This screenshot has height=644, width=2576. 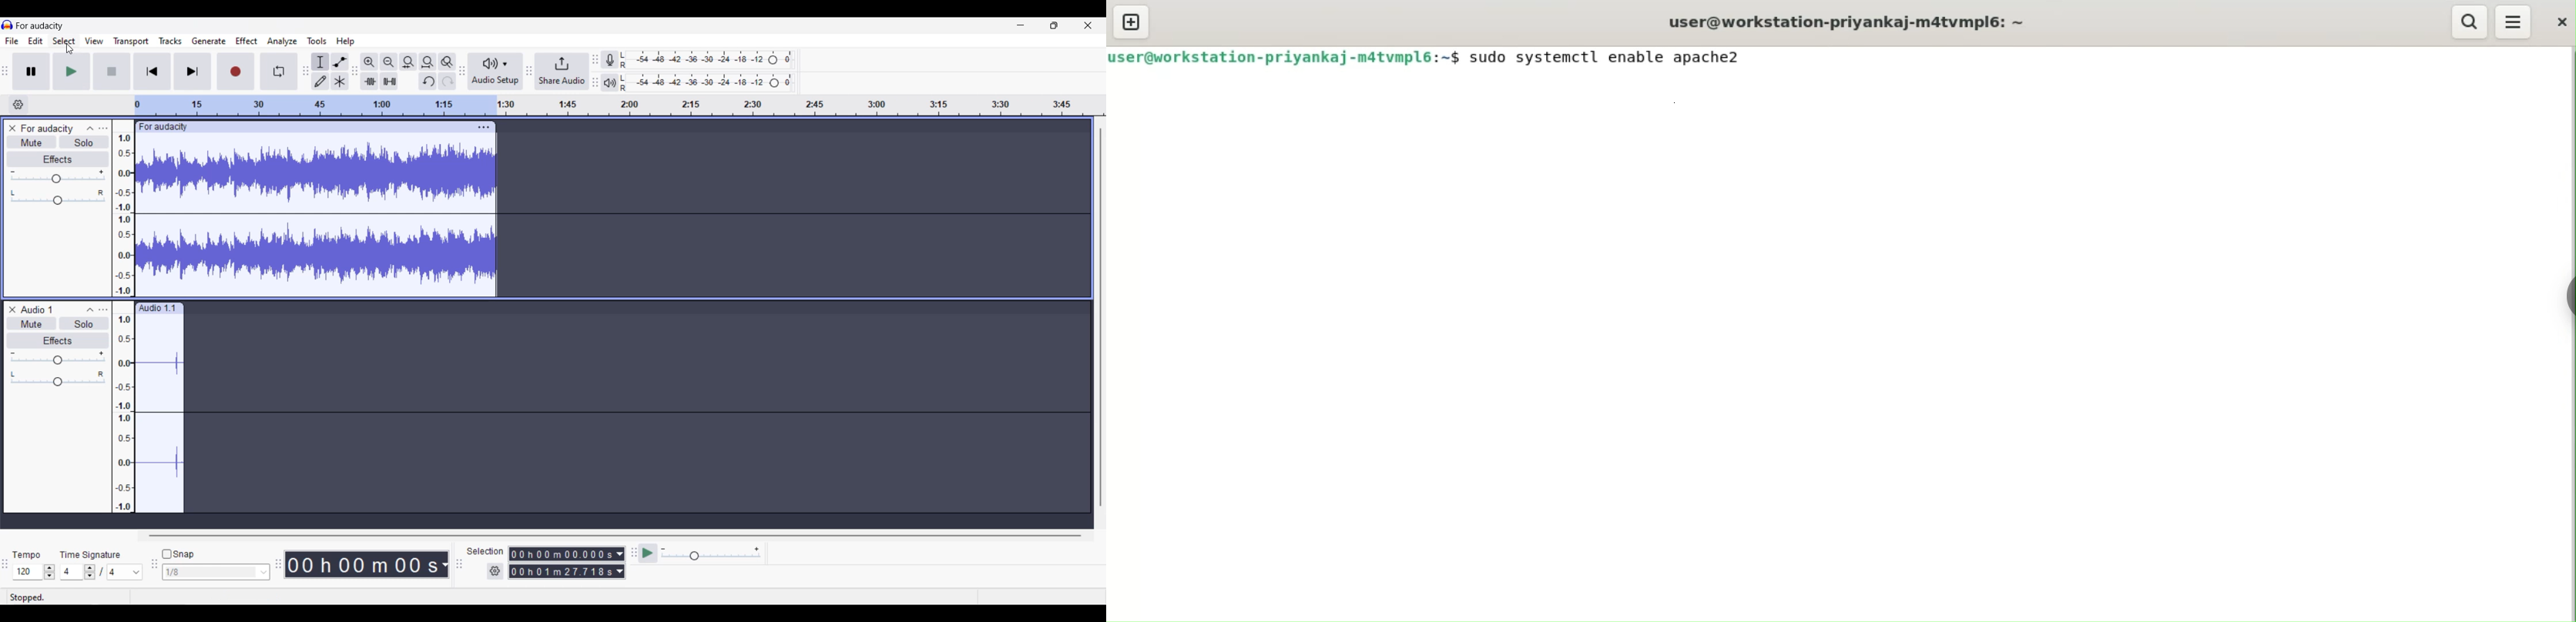 I want to click on Mute, so click(x=31, y=142).